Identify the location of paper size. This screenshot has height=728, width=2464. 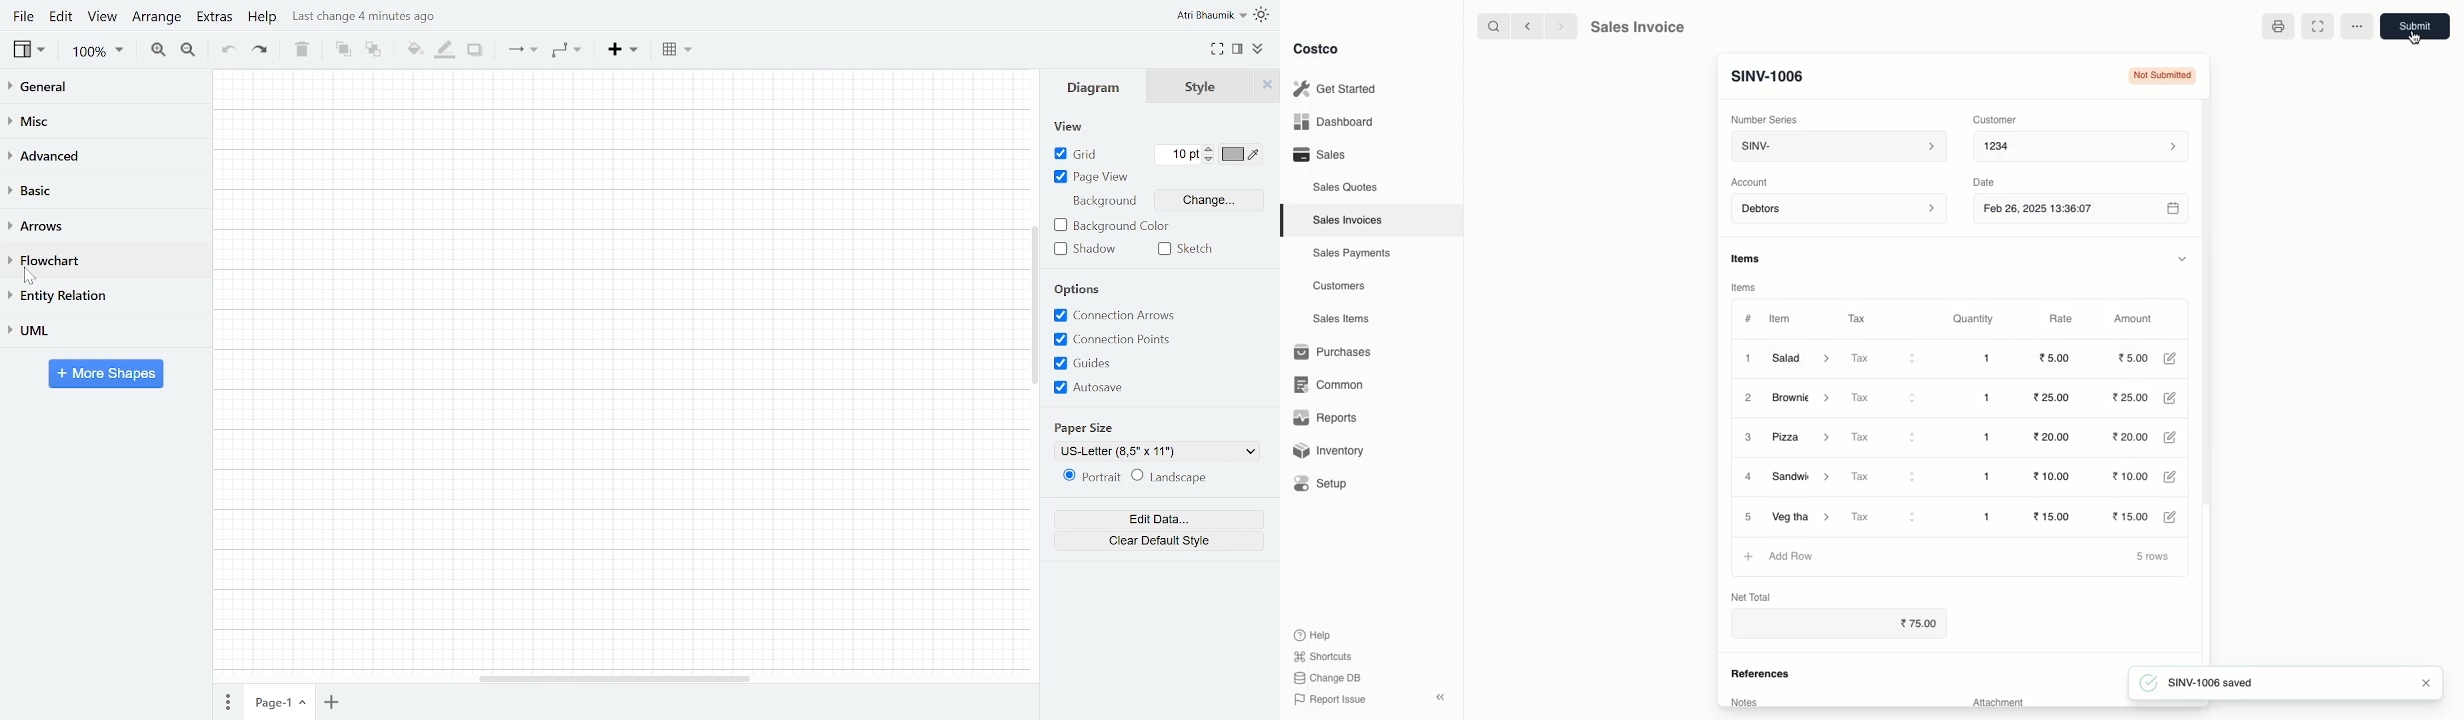
(1090, 426).